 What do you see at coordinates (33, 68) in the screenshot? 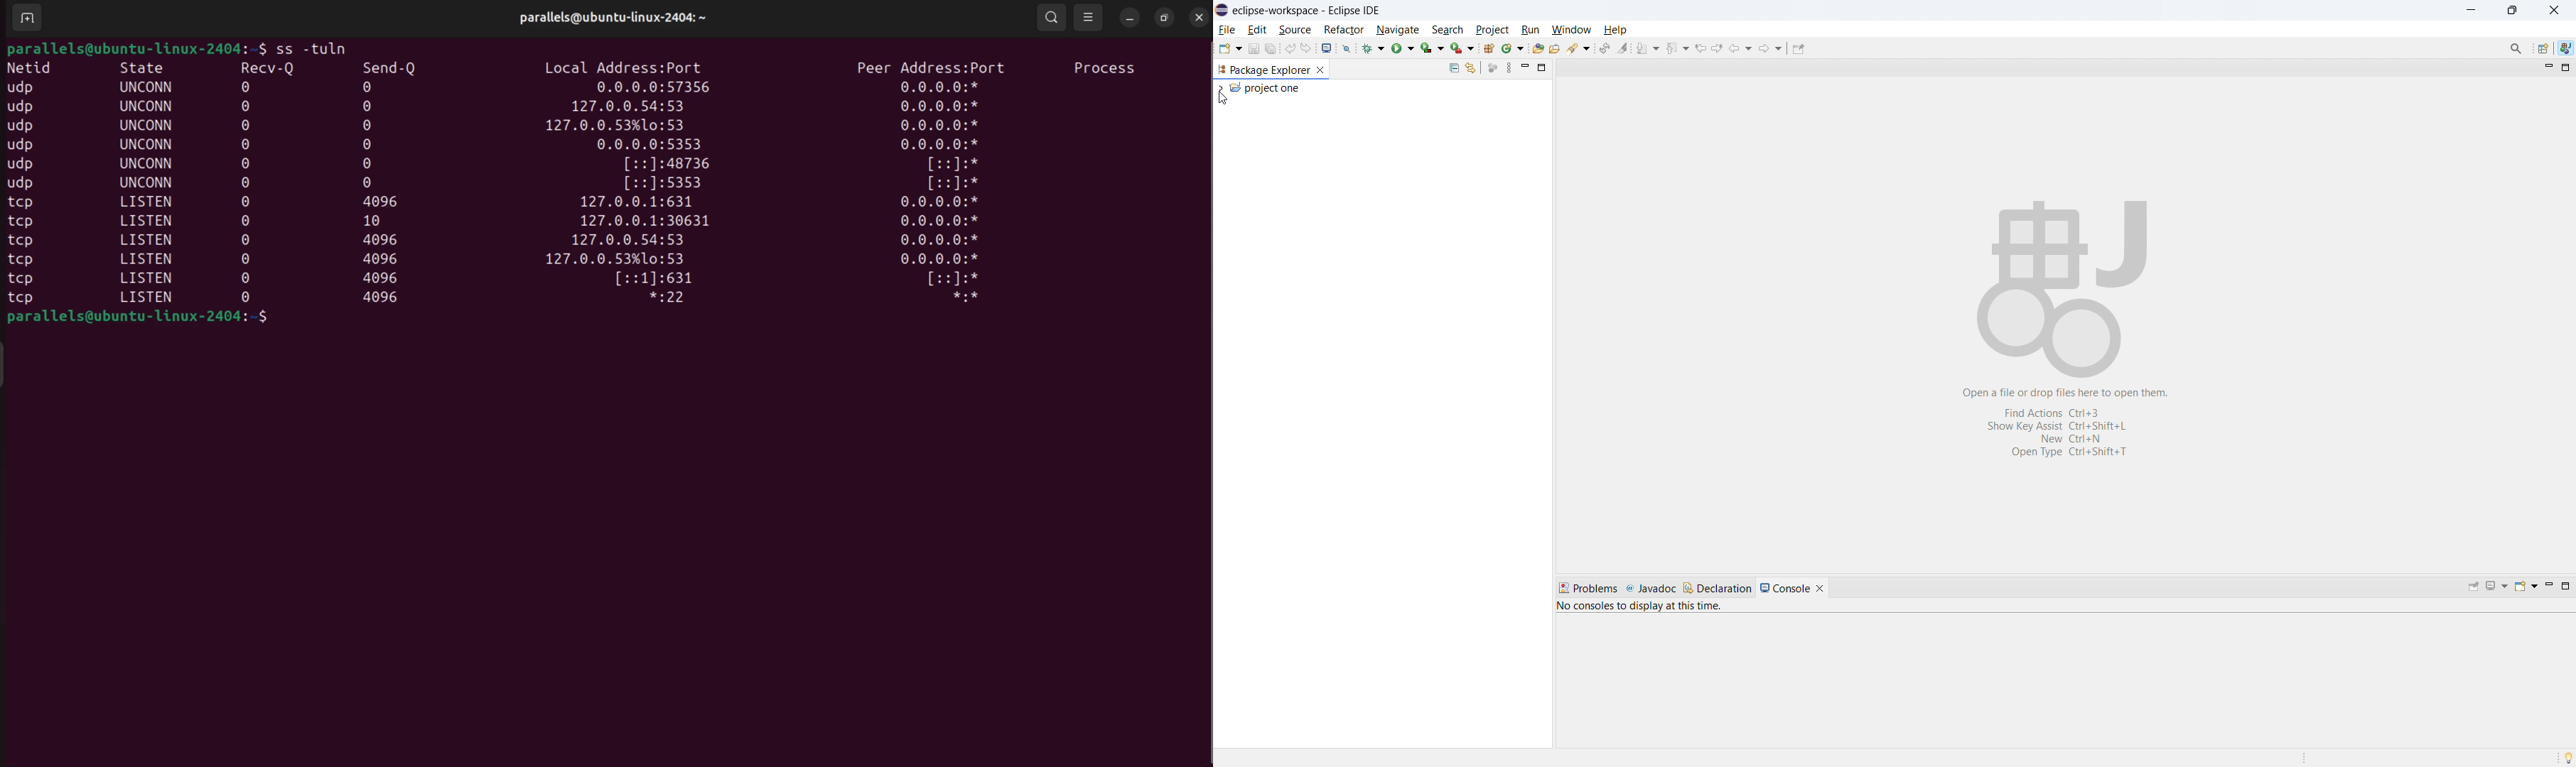
I see `net id` at bounding box center [33, 68].